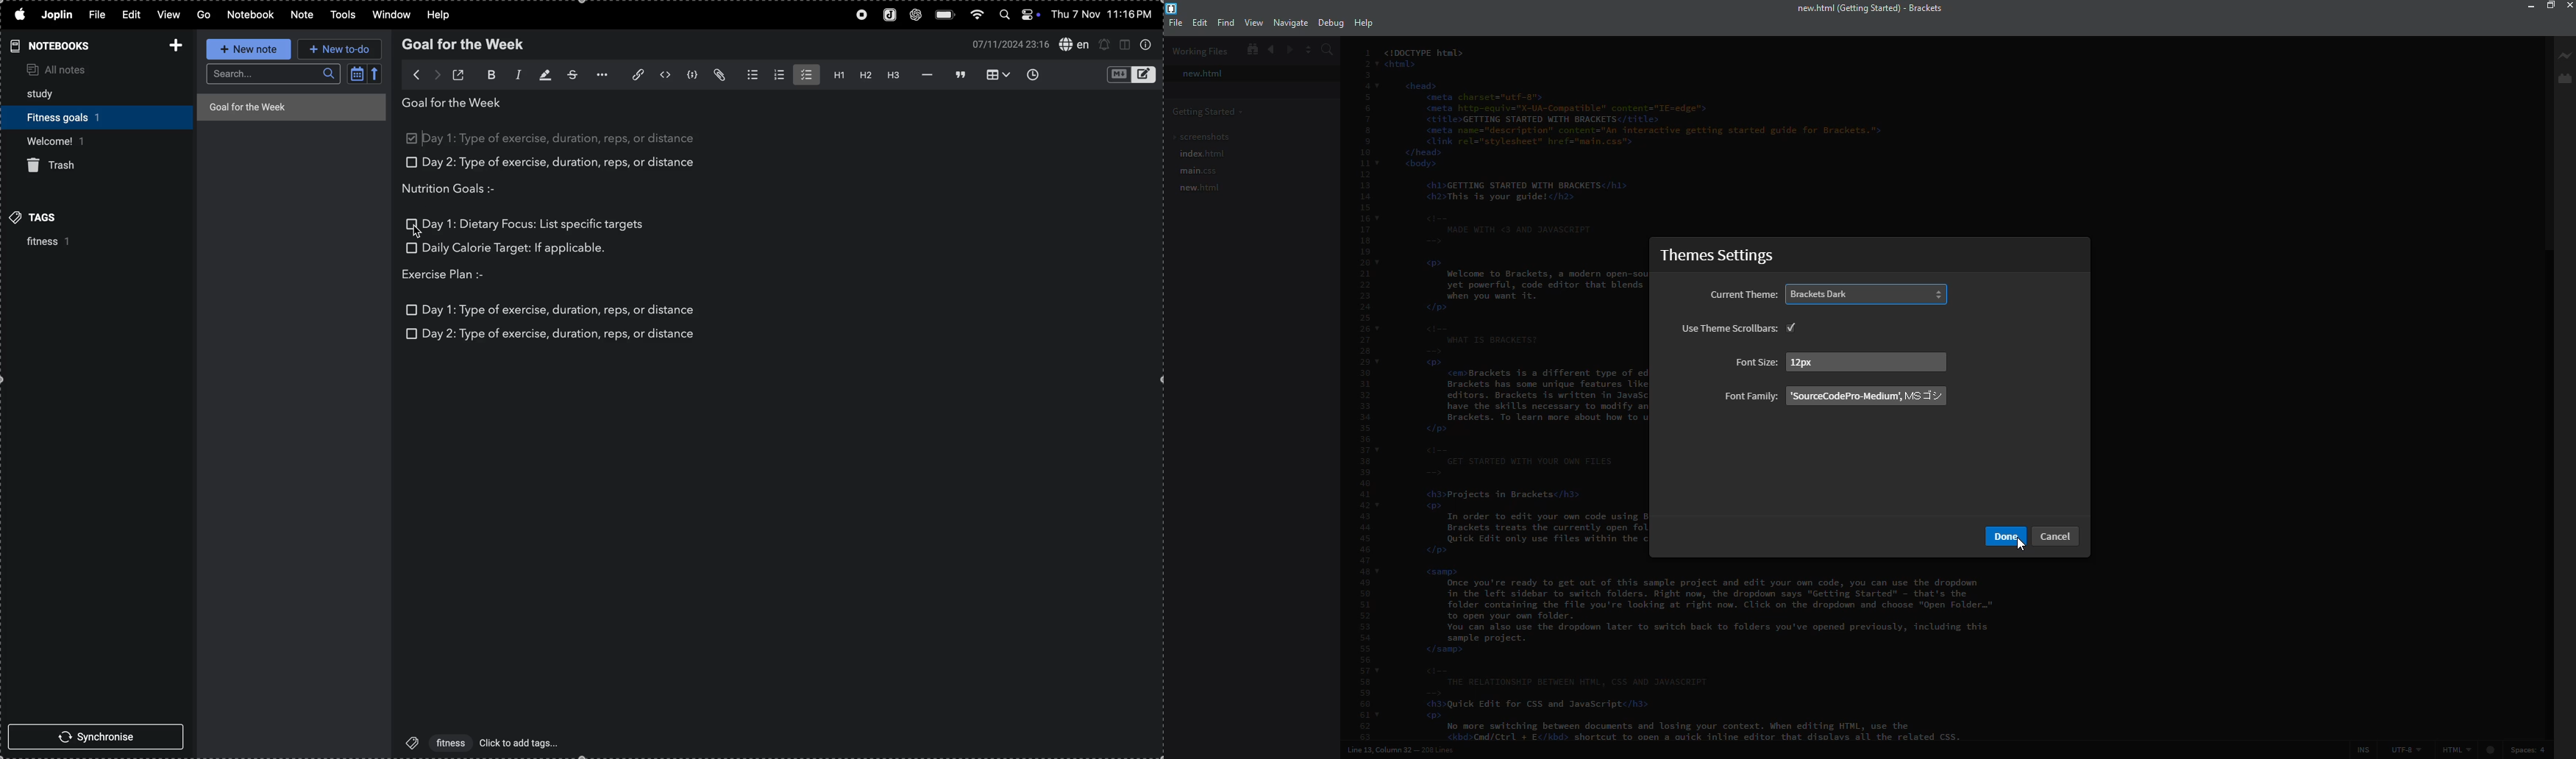 The image size is (2576, 784). What do you see at coordinates (172, 44) in the screenshot?
I see `add notebook` at bounding box center [172, 44].